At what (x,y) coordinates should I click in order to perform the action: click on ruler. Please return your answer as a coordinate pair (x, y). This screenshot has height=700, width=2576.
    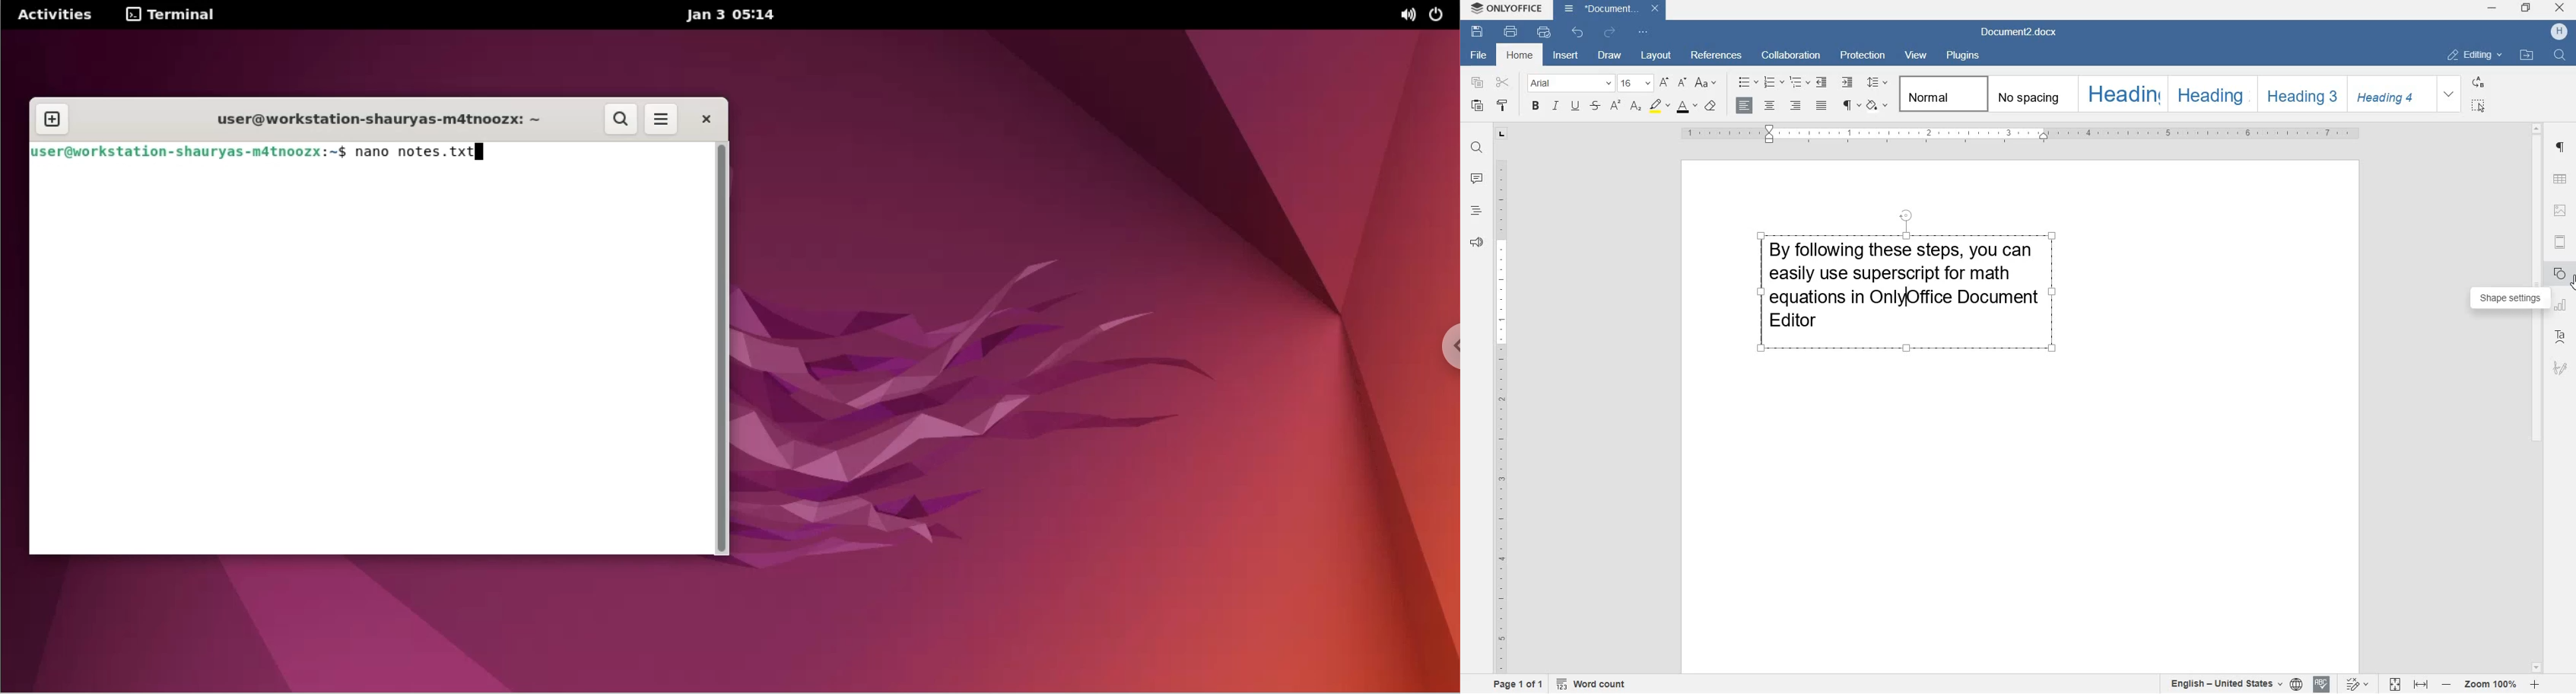
    Looking at the image, I should click on (1500, 416).